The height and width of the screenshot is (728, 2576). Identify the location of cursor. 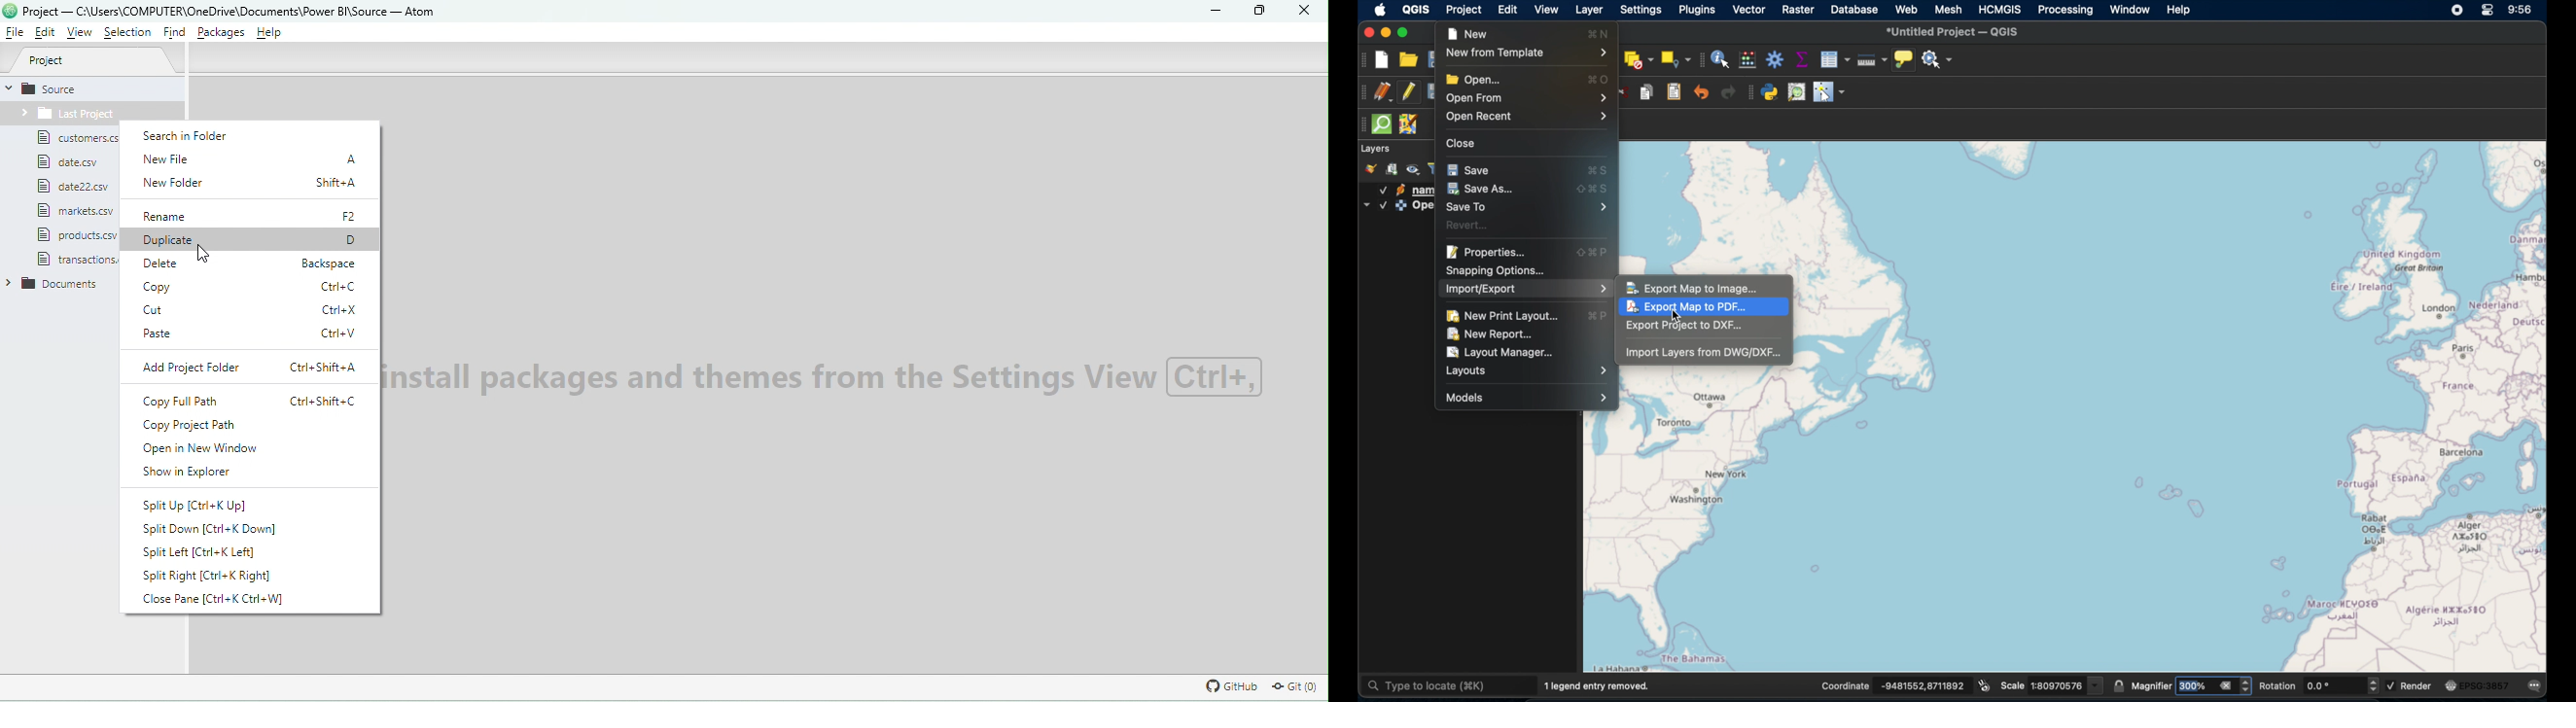
(208, 252).